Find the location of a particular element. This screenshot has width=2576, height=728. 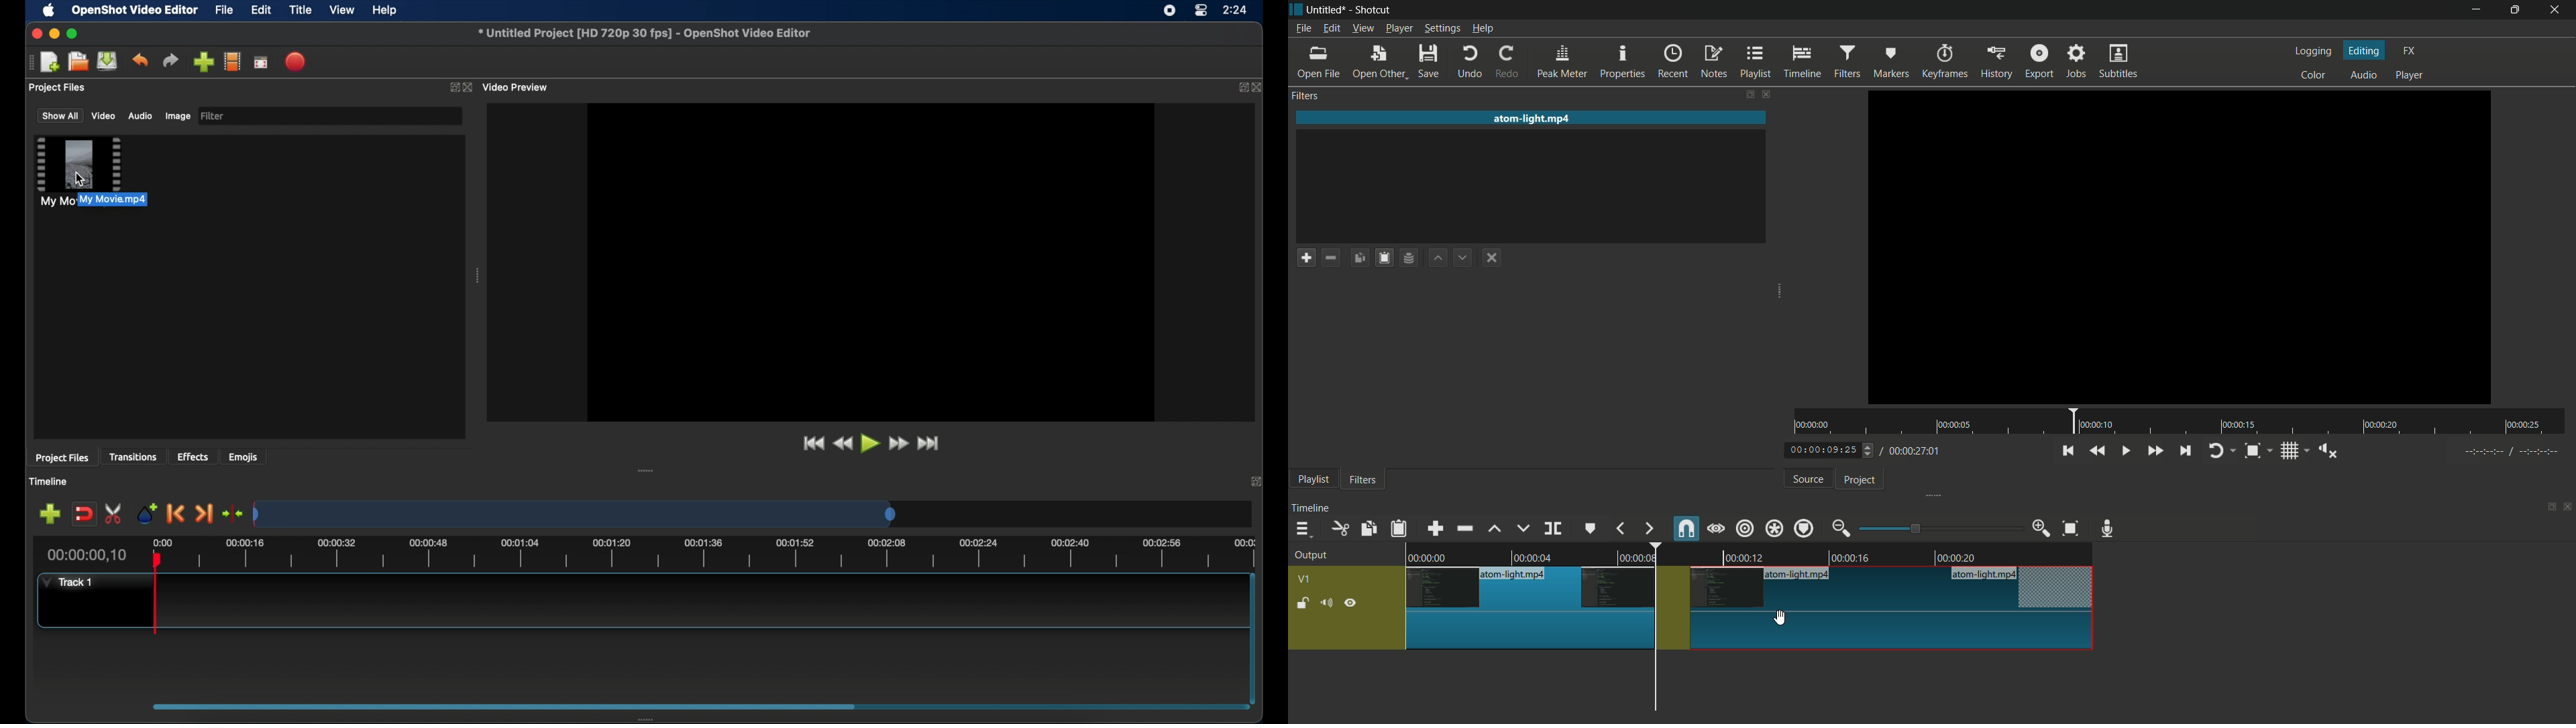

ripple delete is located at coordinates (1464, 528).